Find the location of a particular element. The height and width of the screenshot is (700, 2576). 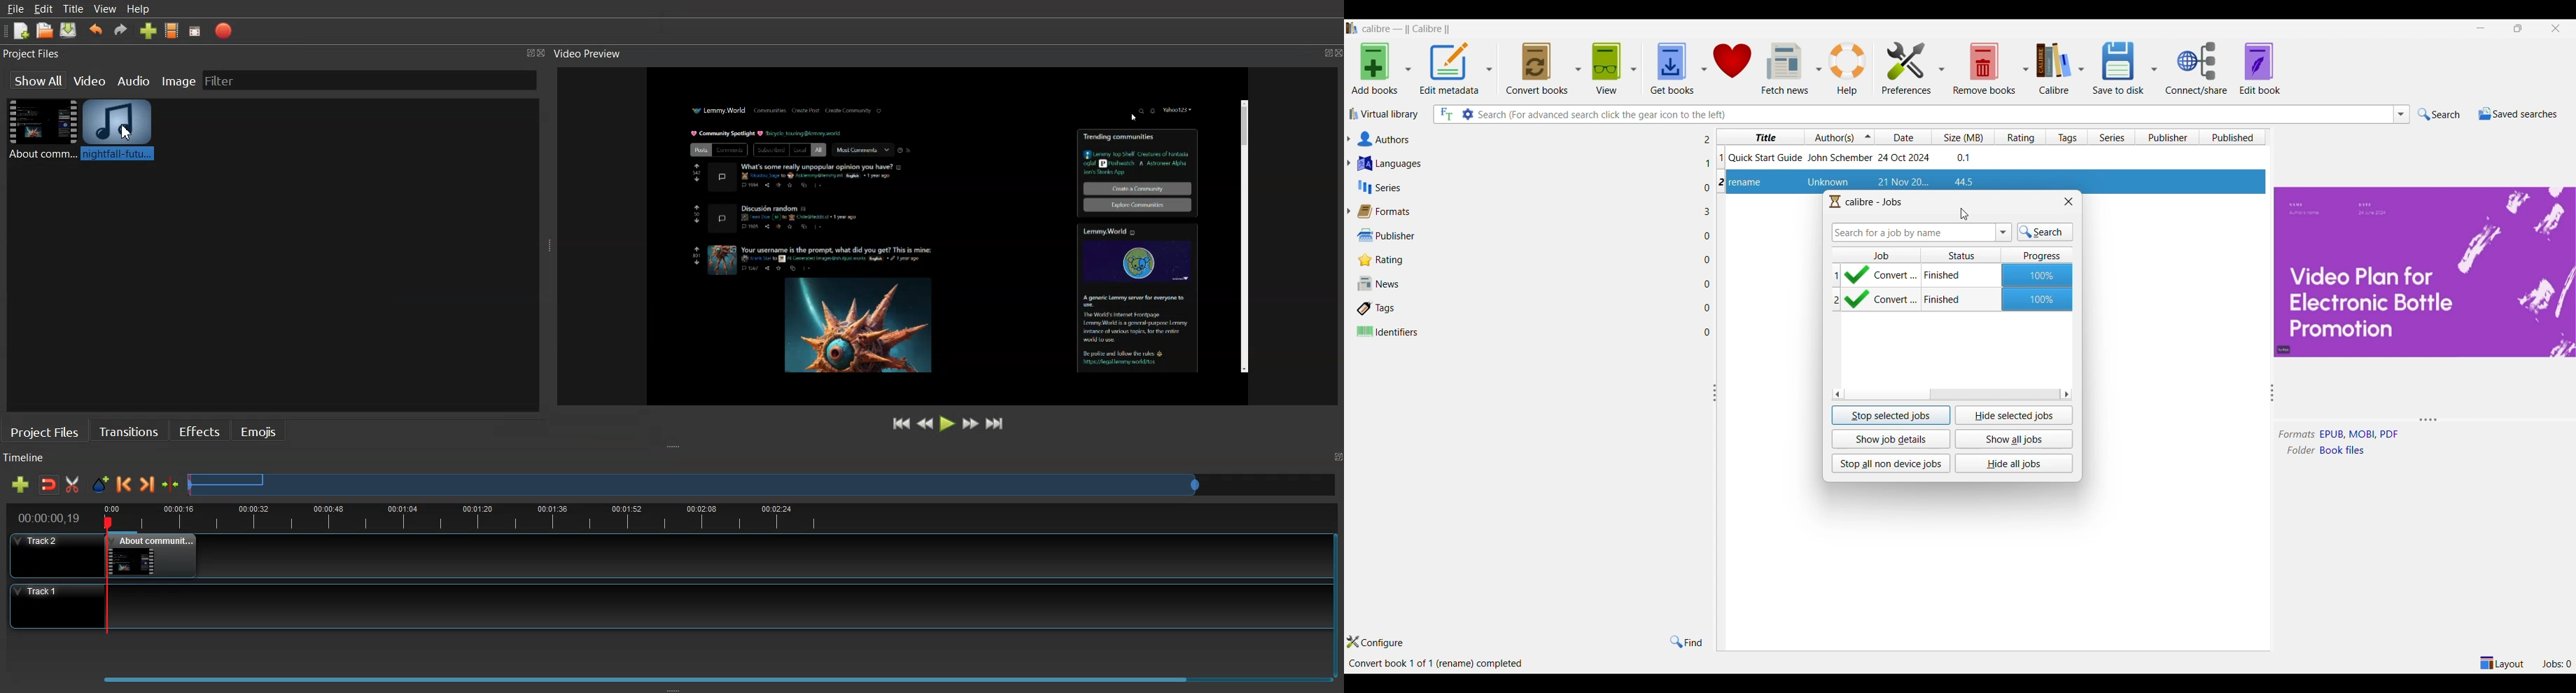

Remove books is located at coordinates (1984, 69).